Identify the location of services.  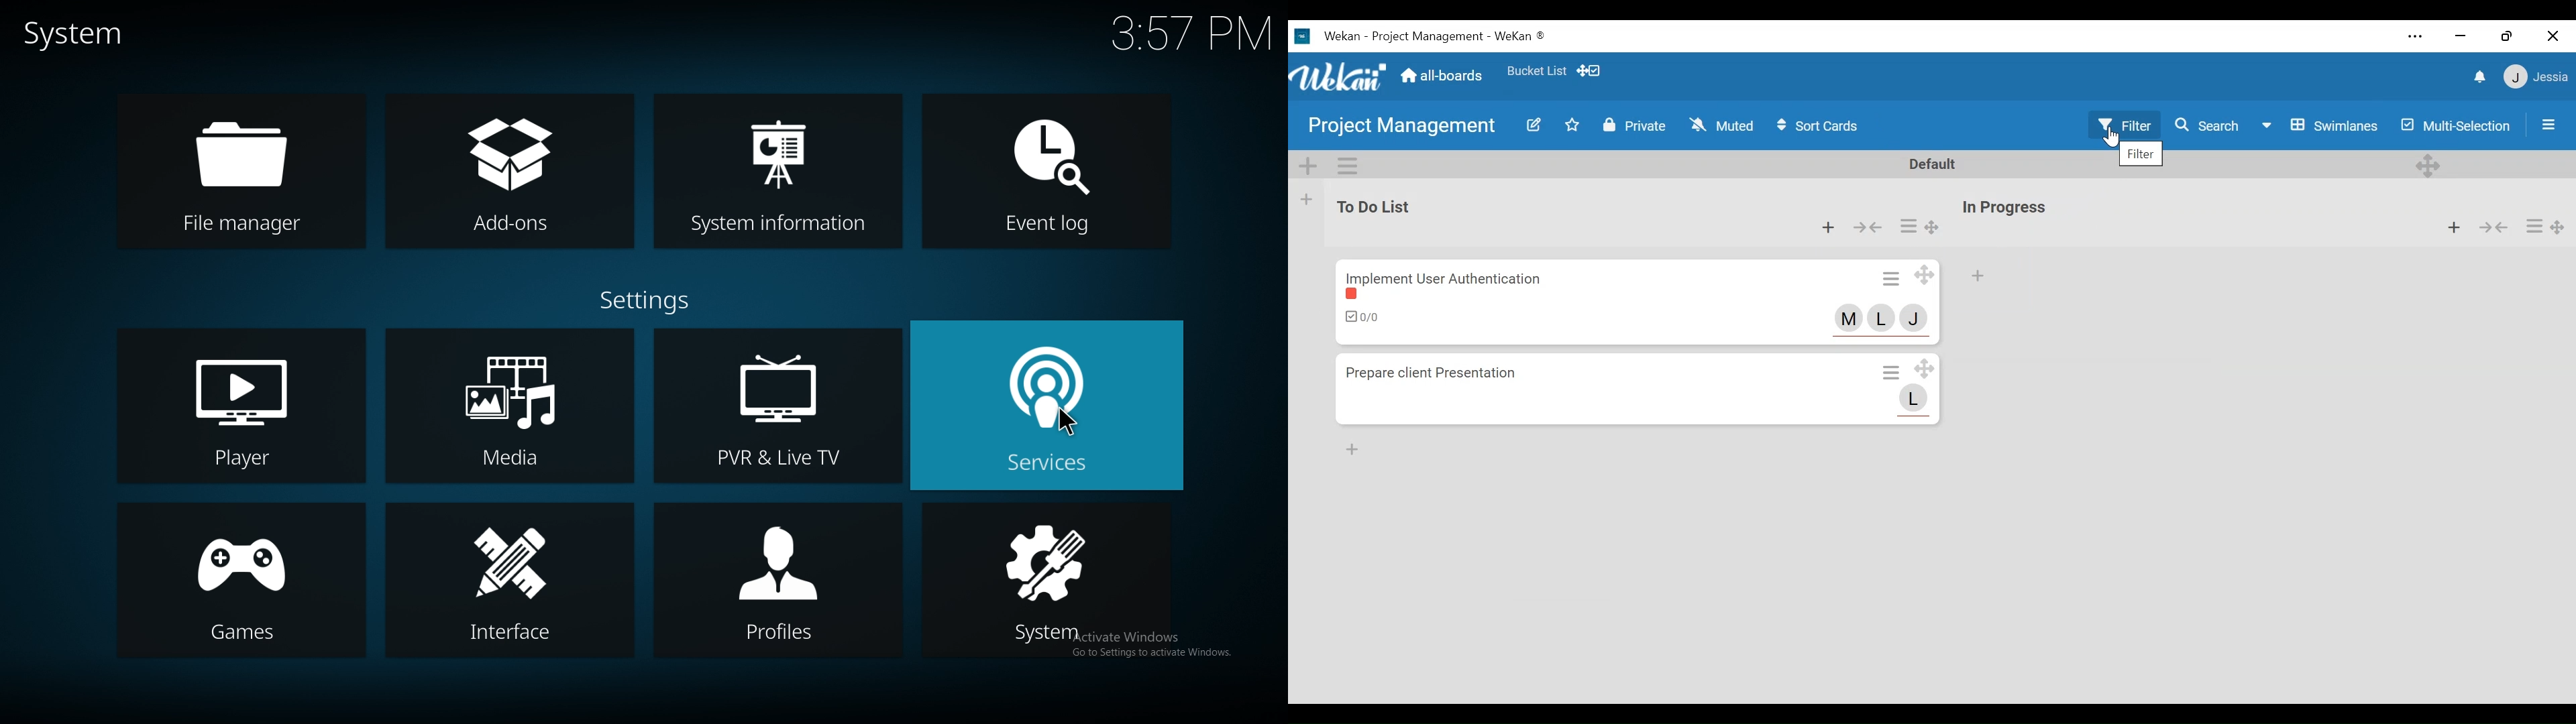
(1042, 465).